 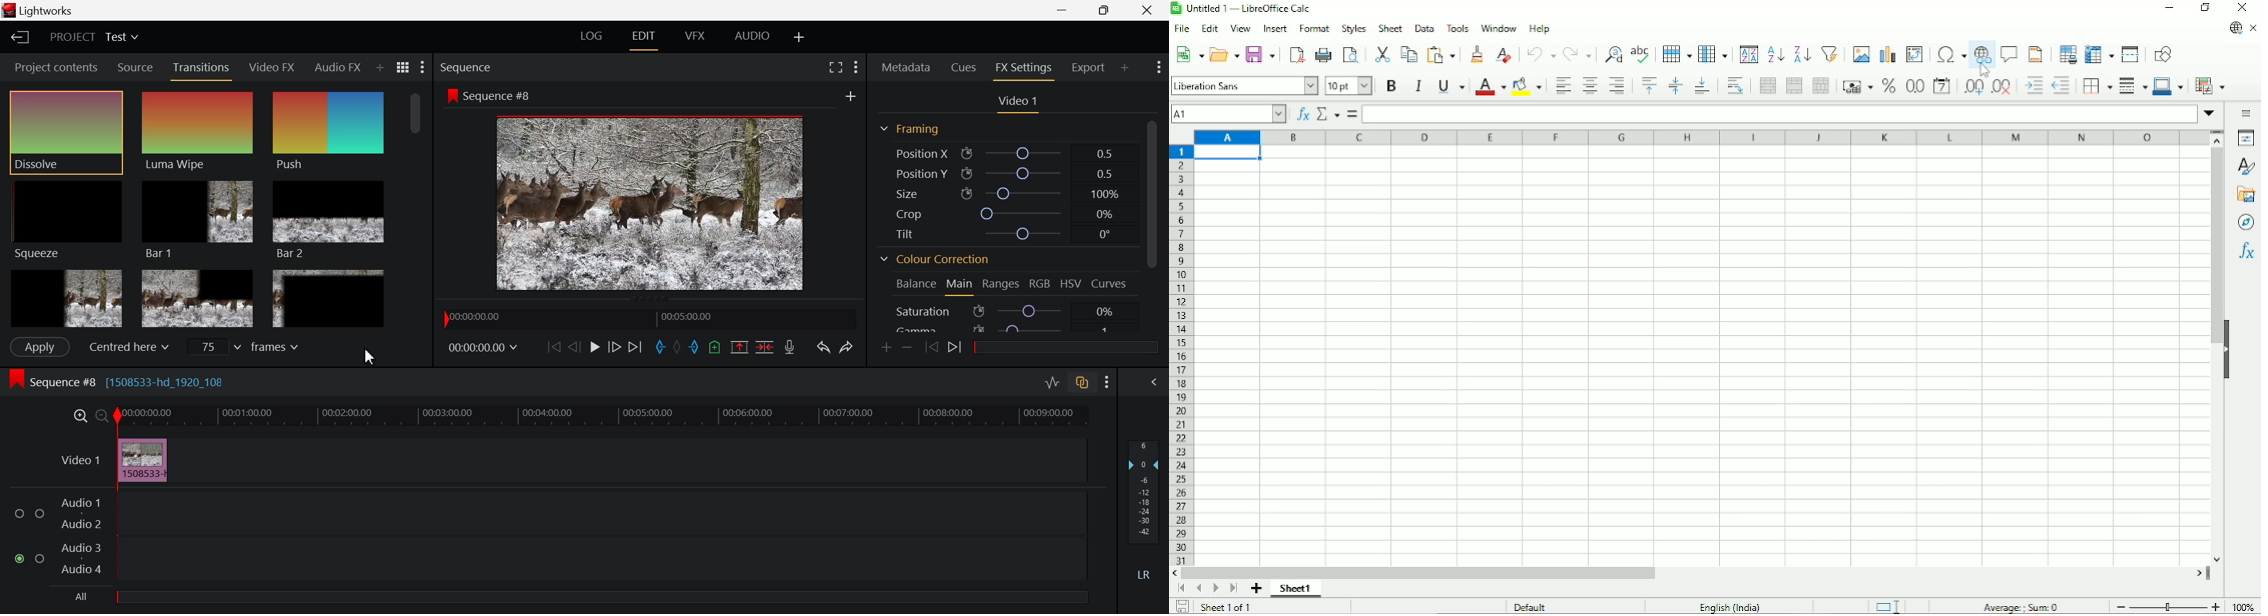 I want to click on Conditional, so click(x=2211, y=85).